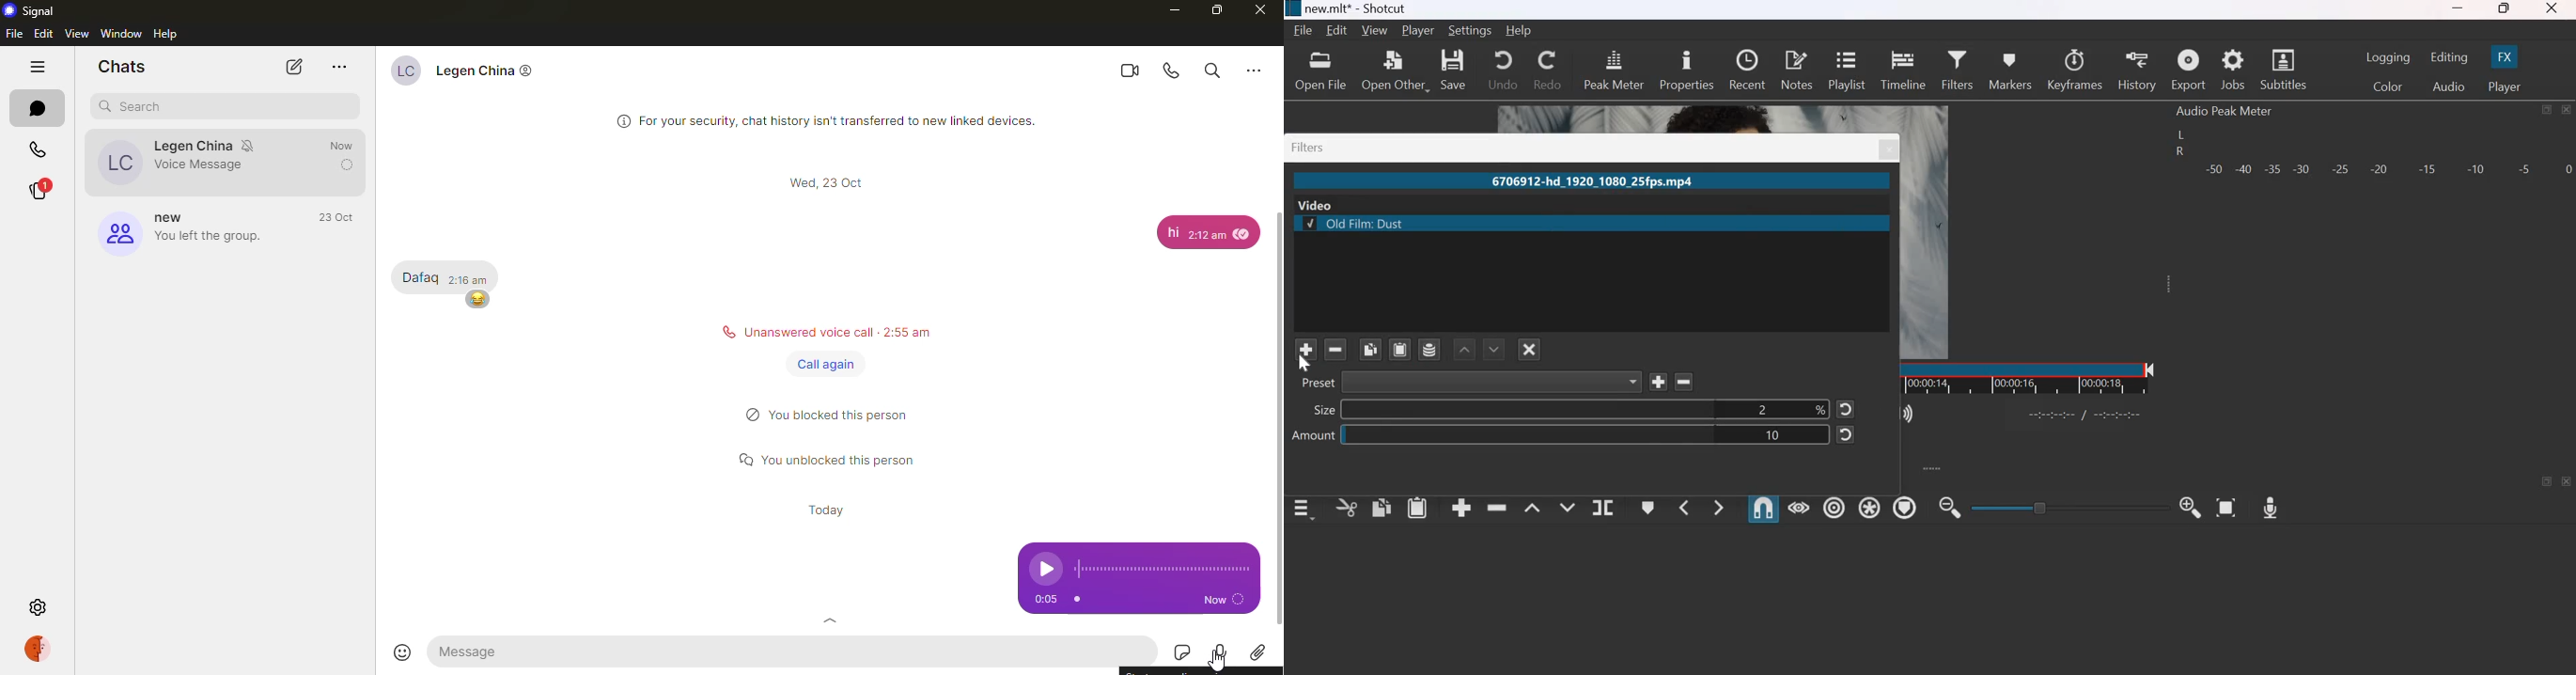 Image resolution: width=2576 pixels, height=700 pixels. Describe the element at coordinates (2088, 416) in the screenshot. I see `in point` at that location.